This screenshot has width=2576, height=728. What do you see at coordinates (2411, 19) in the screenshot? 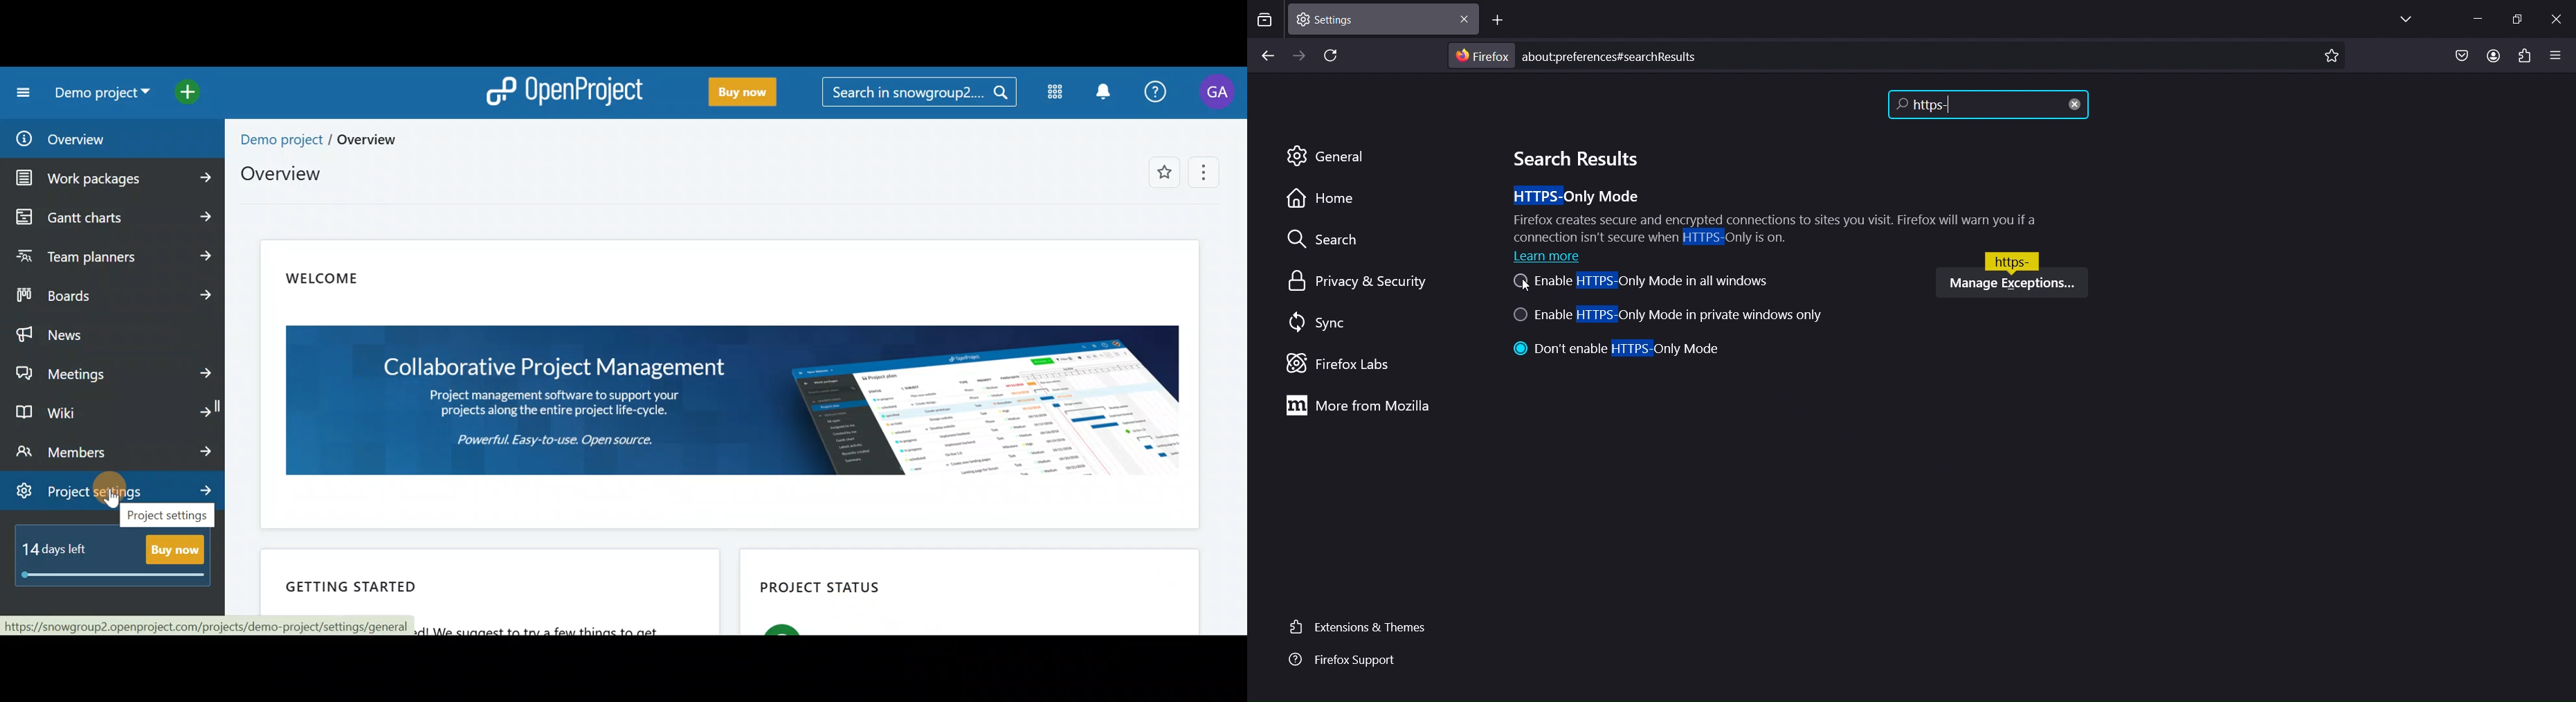
I see `list all tabs` at bounding box center [2411, 19].